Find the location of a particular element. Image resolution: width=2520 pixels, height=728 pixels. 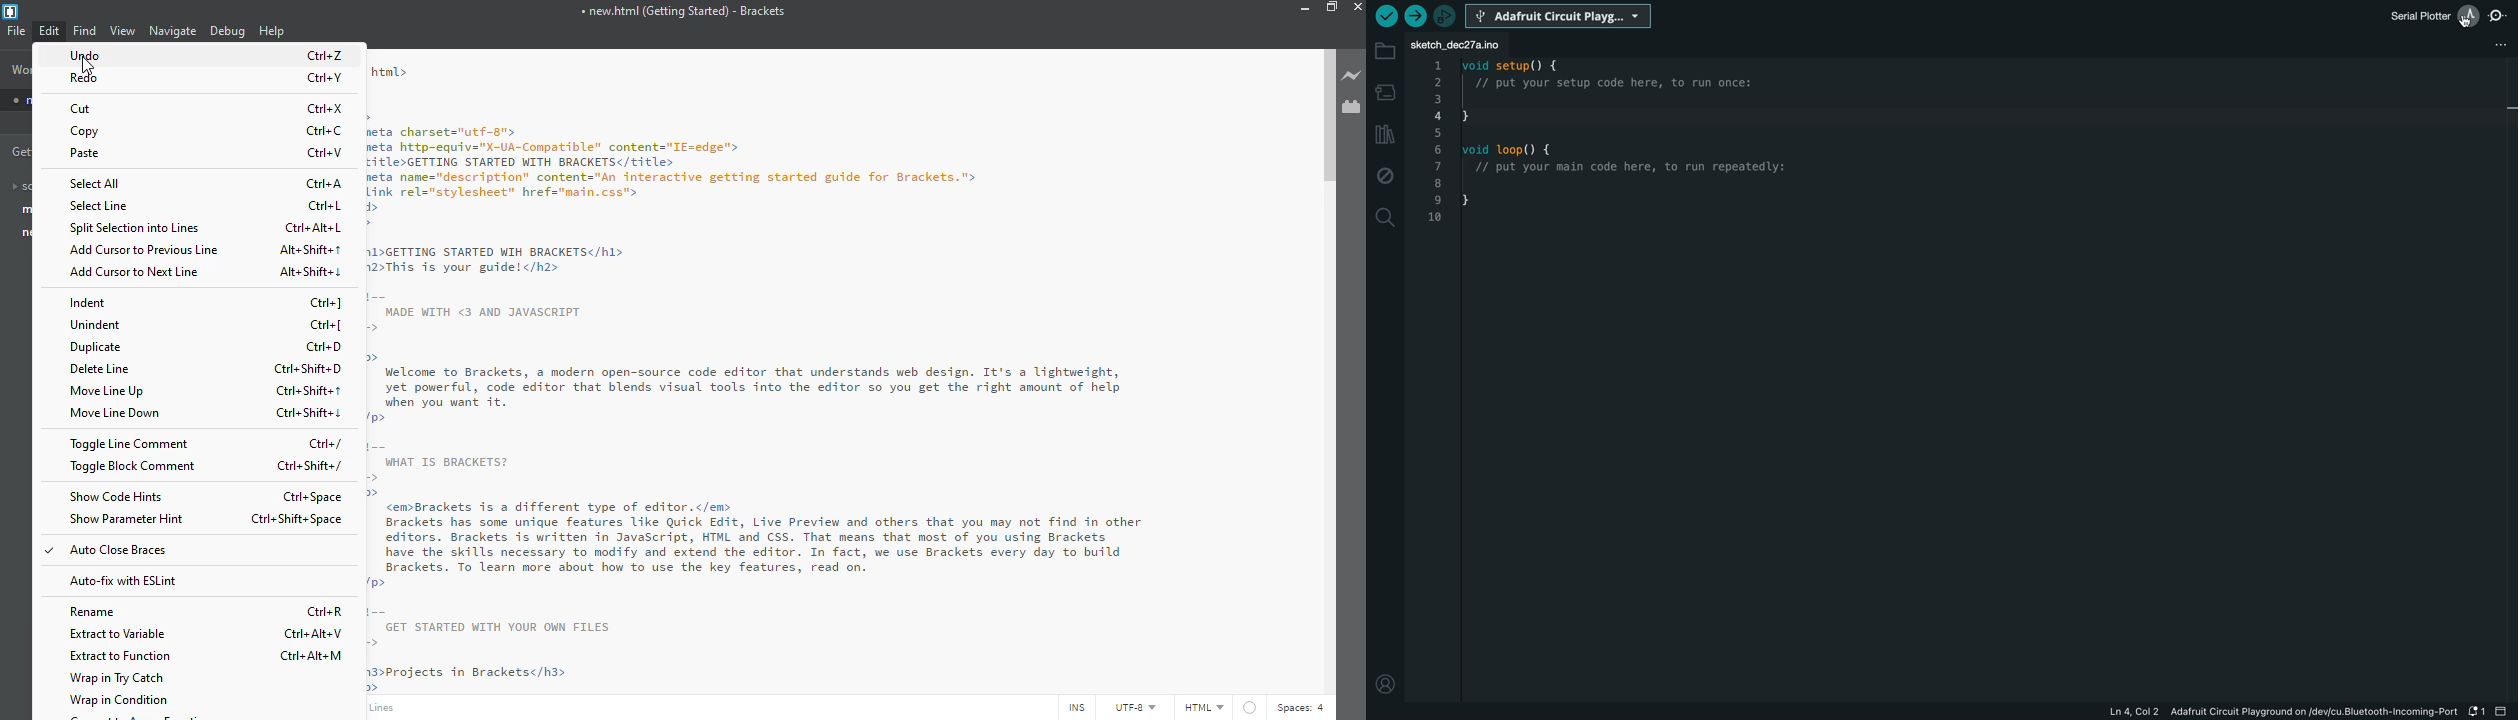

edit is located at coordinates (51, 31).